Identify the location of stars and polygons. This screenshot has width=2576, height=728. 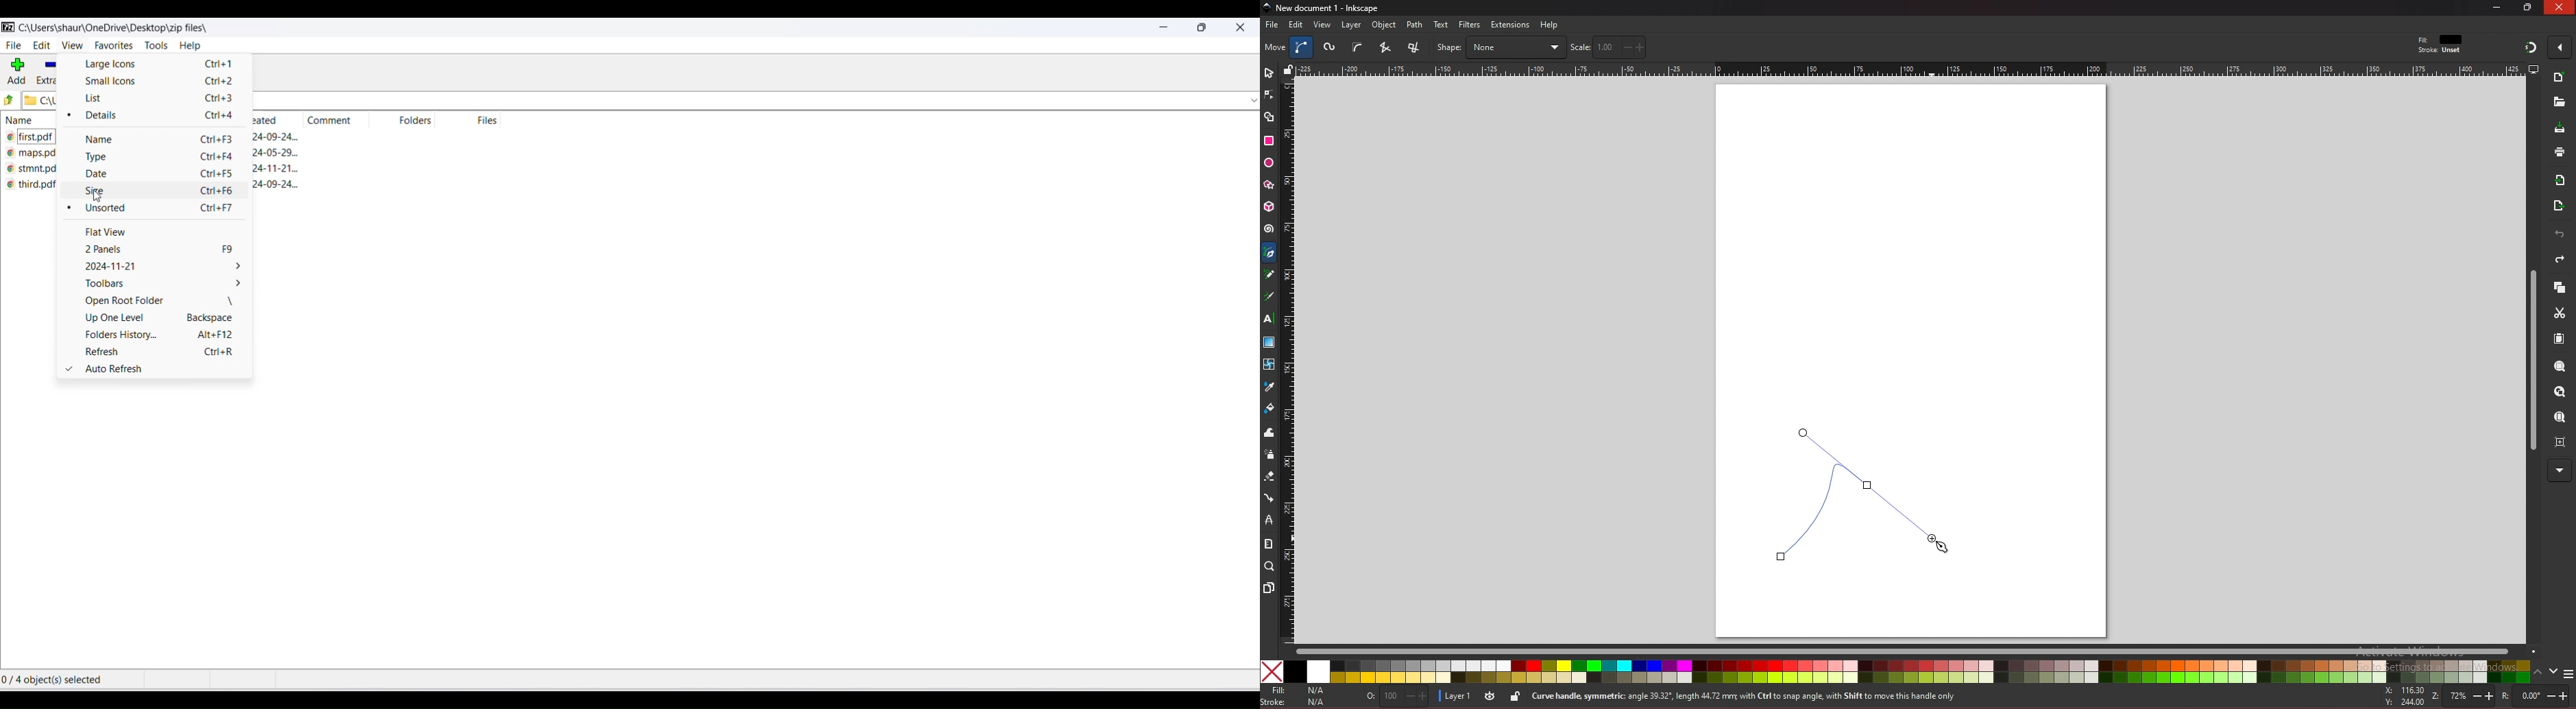
(1269, 185).